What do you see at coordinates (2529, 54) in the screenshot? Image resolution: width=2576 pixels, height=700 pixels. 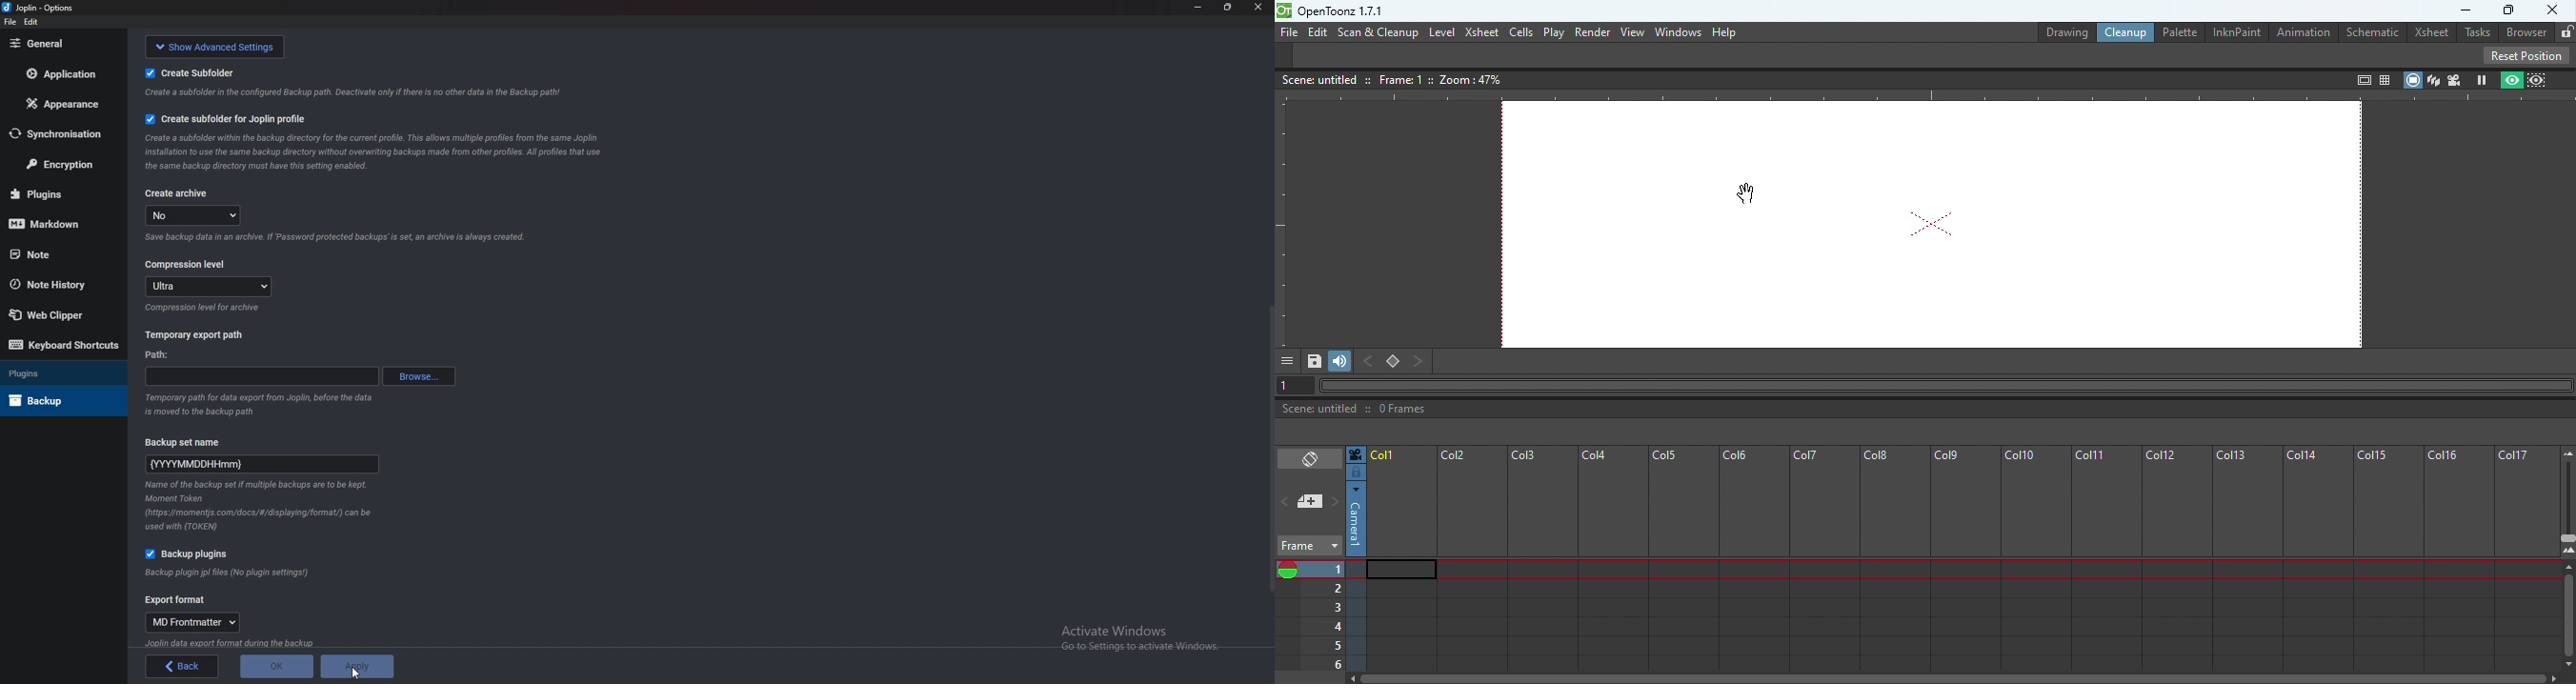 I see `Reset position` at bounding box center [2529, 54].